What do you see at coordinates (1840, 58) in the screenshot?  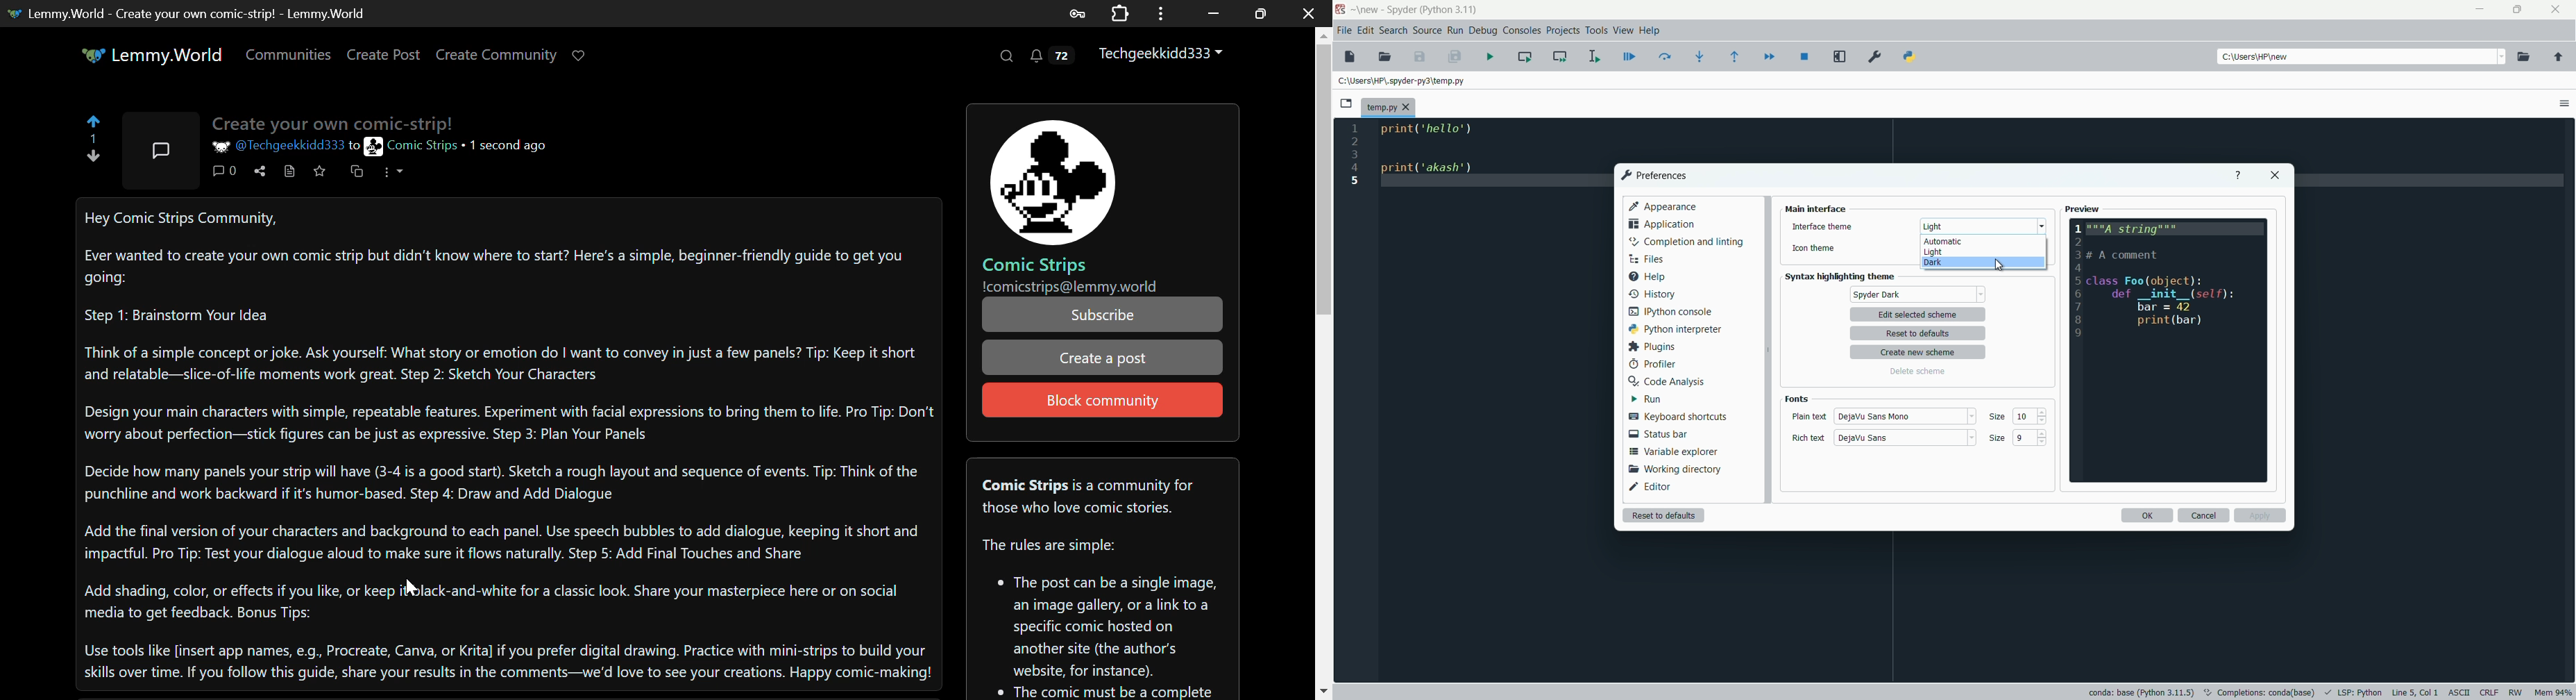 I see `maximize current pane` at bounding box center [1840, 58].